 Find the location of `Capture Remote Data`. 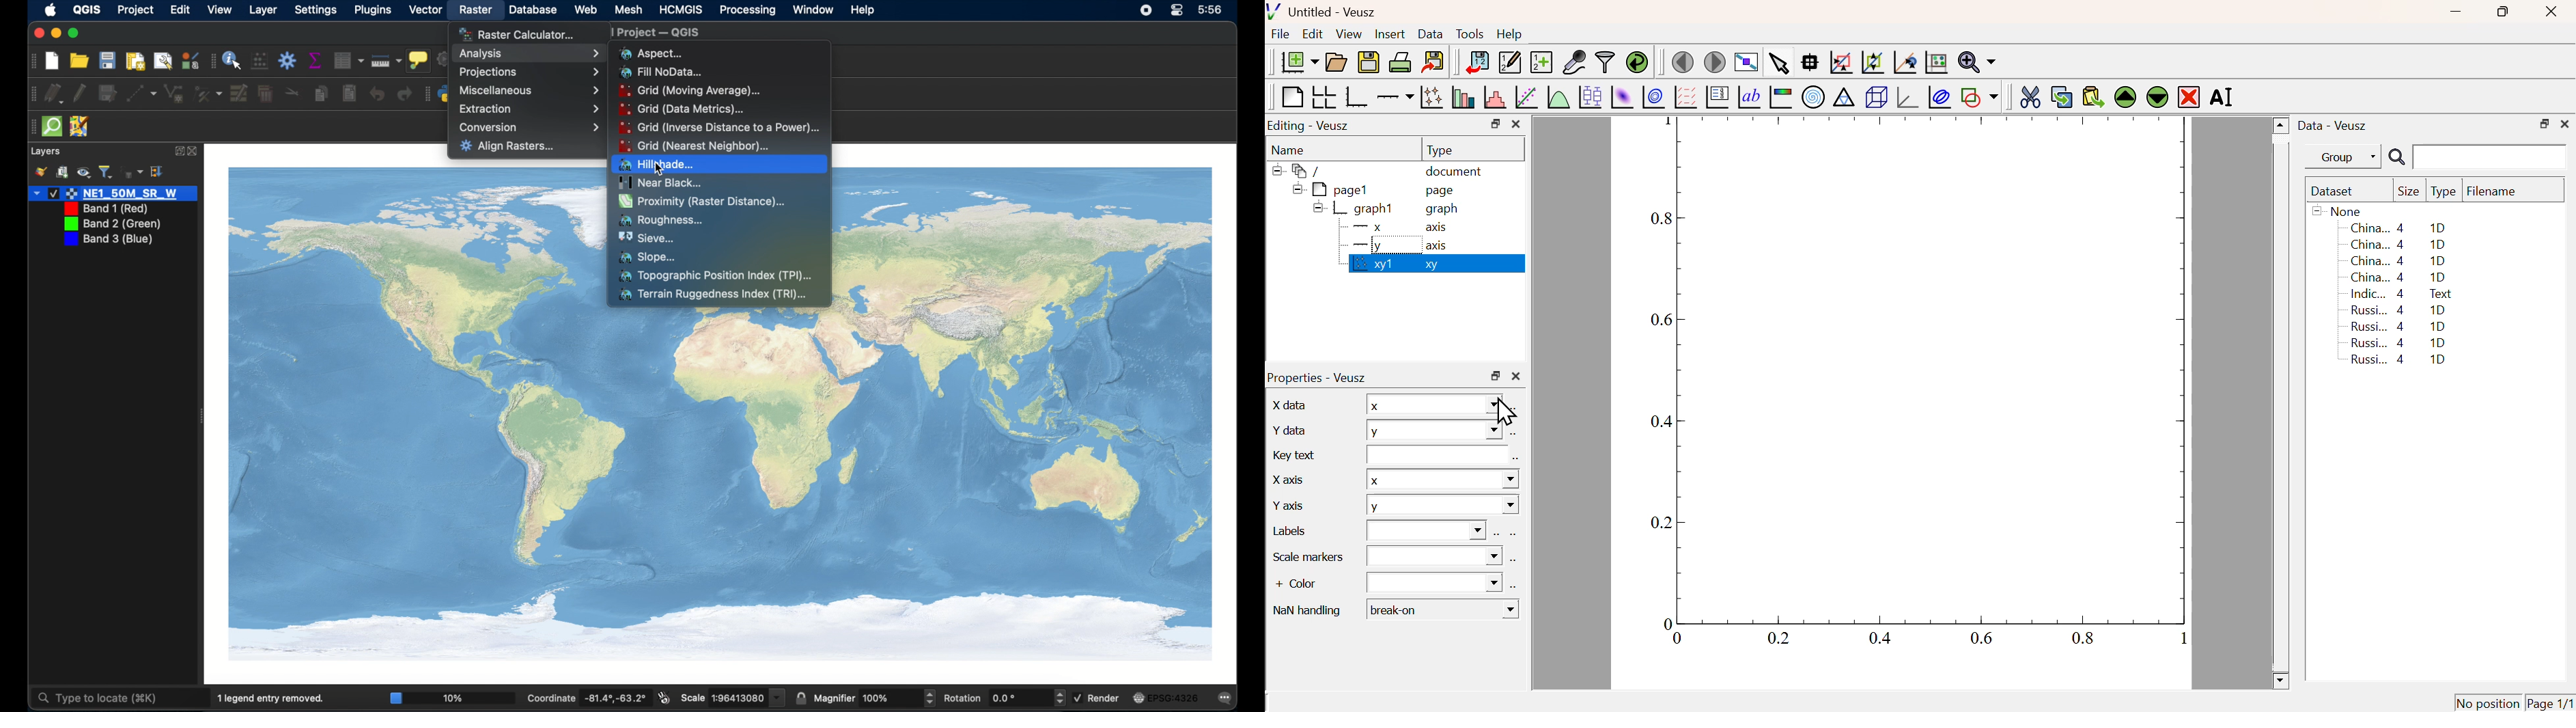

Capture Remote Data is located at coordinates (1575, 61).